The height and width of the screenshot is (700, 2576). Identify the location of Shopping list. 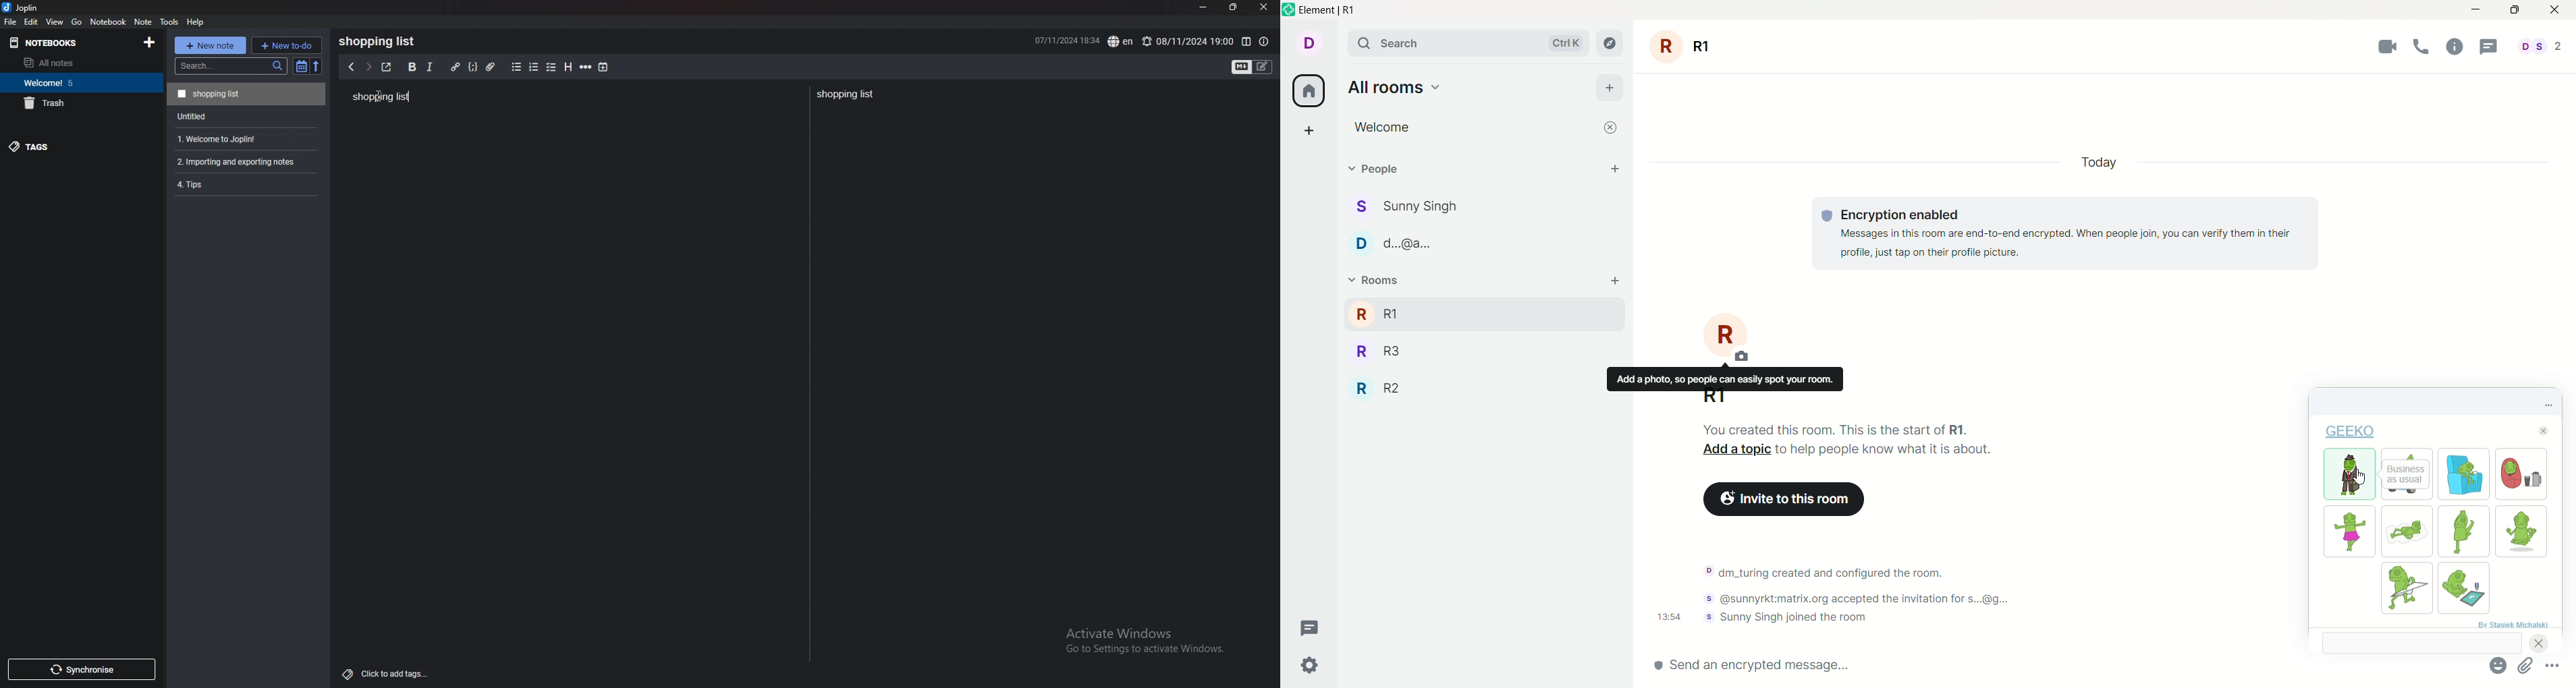
(246, 93).